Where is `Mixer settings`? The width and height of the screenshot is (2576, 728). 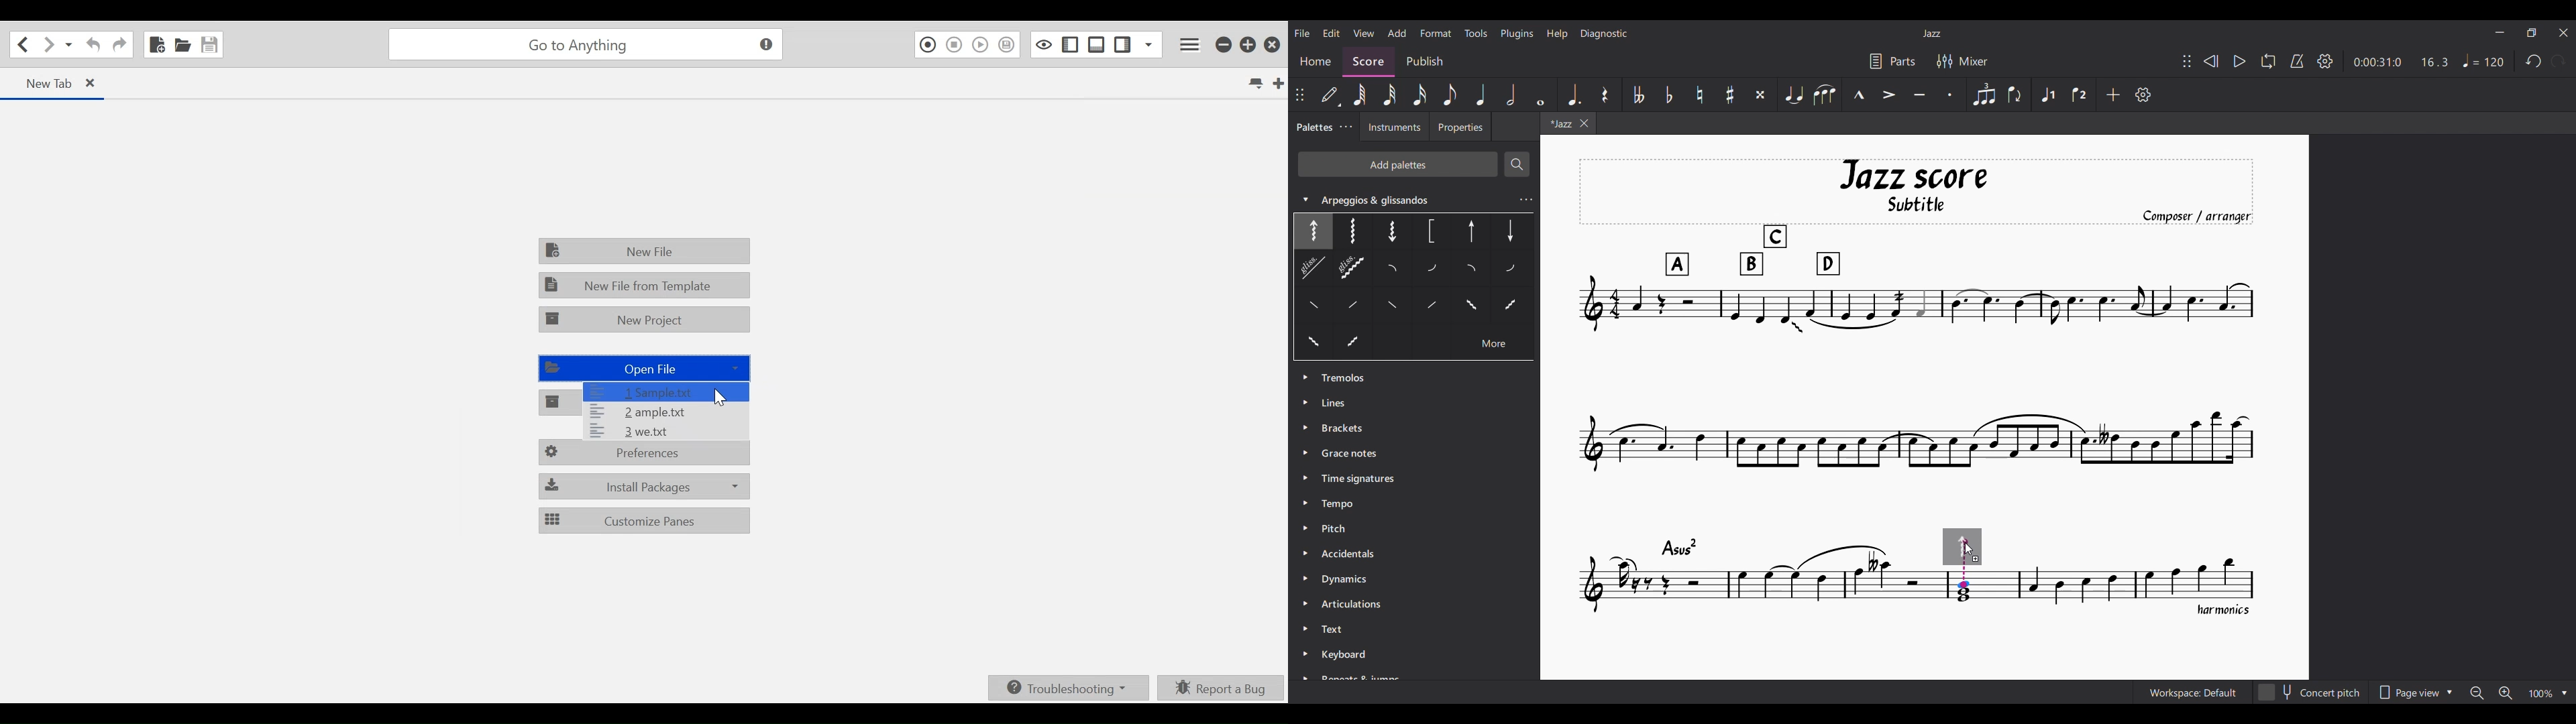
Mixer settings is located at coordinates (1962, 61).